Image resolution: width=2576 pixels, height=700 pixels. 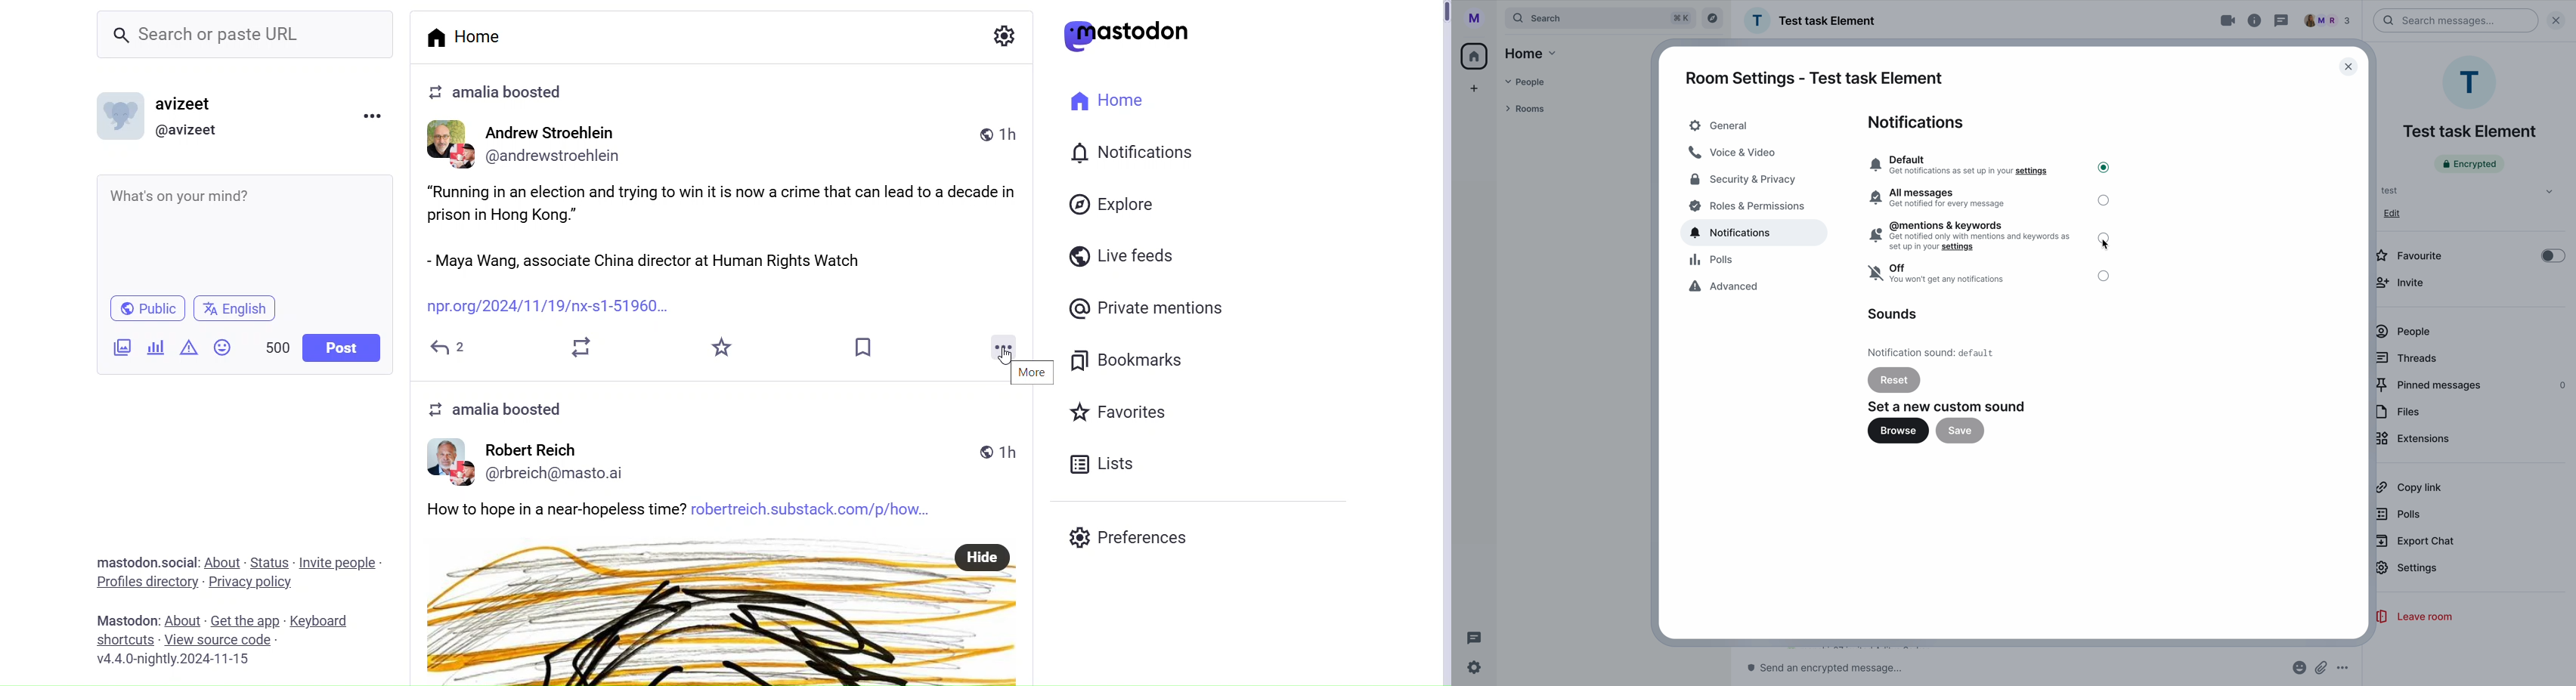 I want to click on hide, so click(x=983, y=555).